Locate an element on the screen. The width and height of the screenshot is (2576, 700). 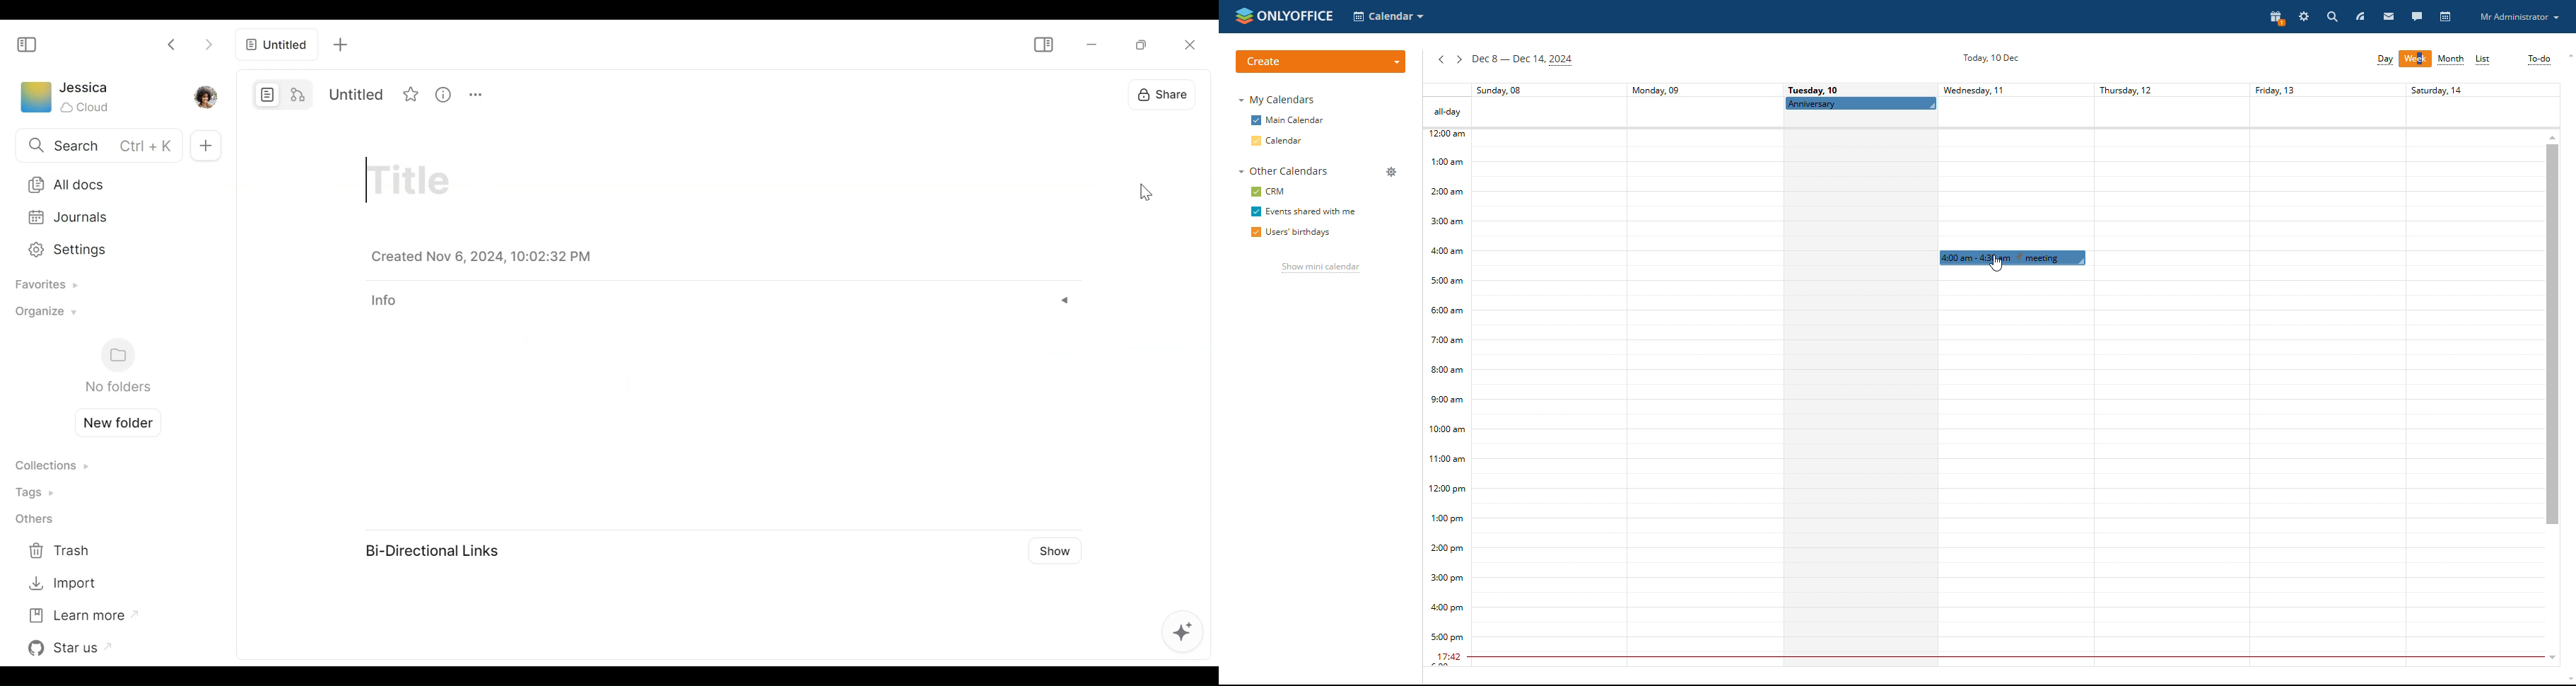
30 min span of the day is located at coordinates (2008, 406).